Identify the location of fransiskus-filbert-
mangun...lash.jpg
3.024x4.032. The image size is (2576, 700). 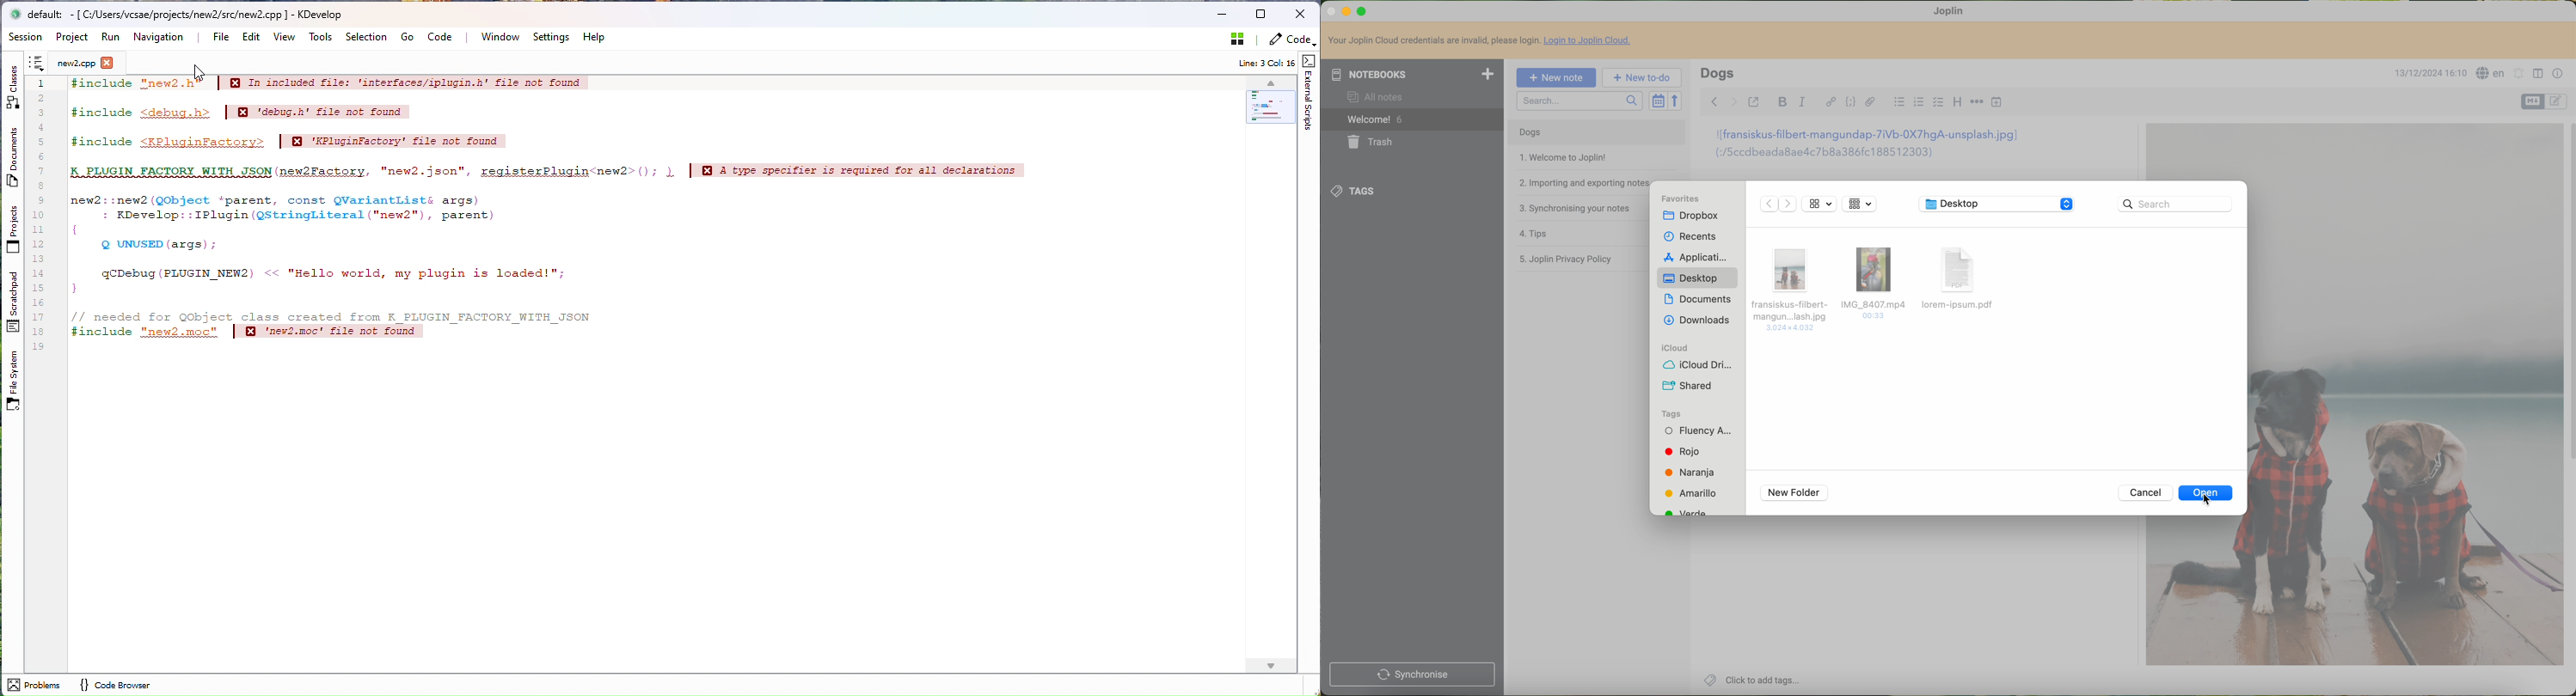
(1788, 287).